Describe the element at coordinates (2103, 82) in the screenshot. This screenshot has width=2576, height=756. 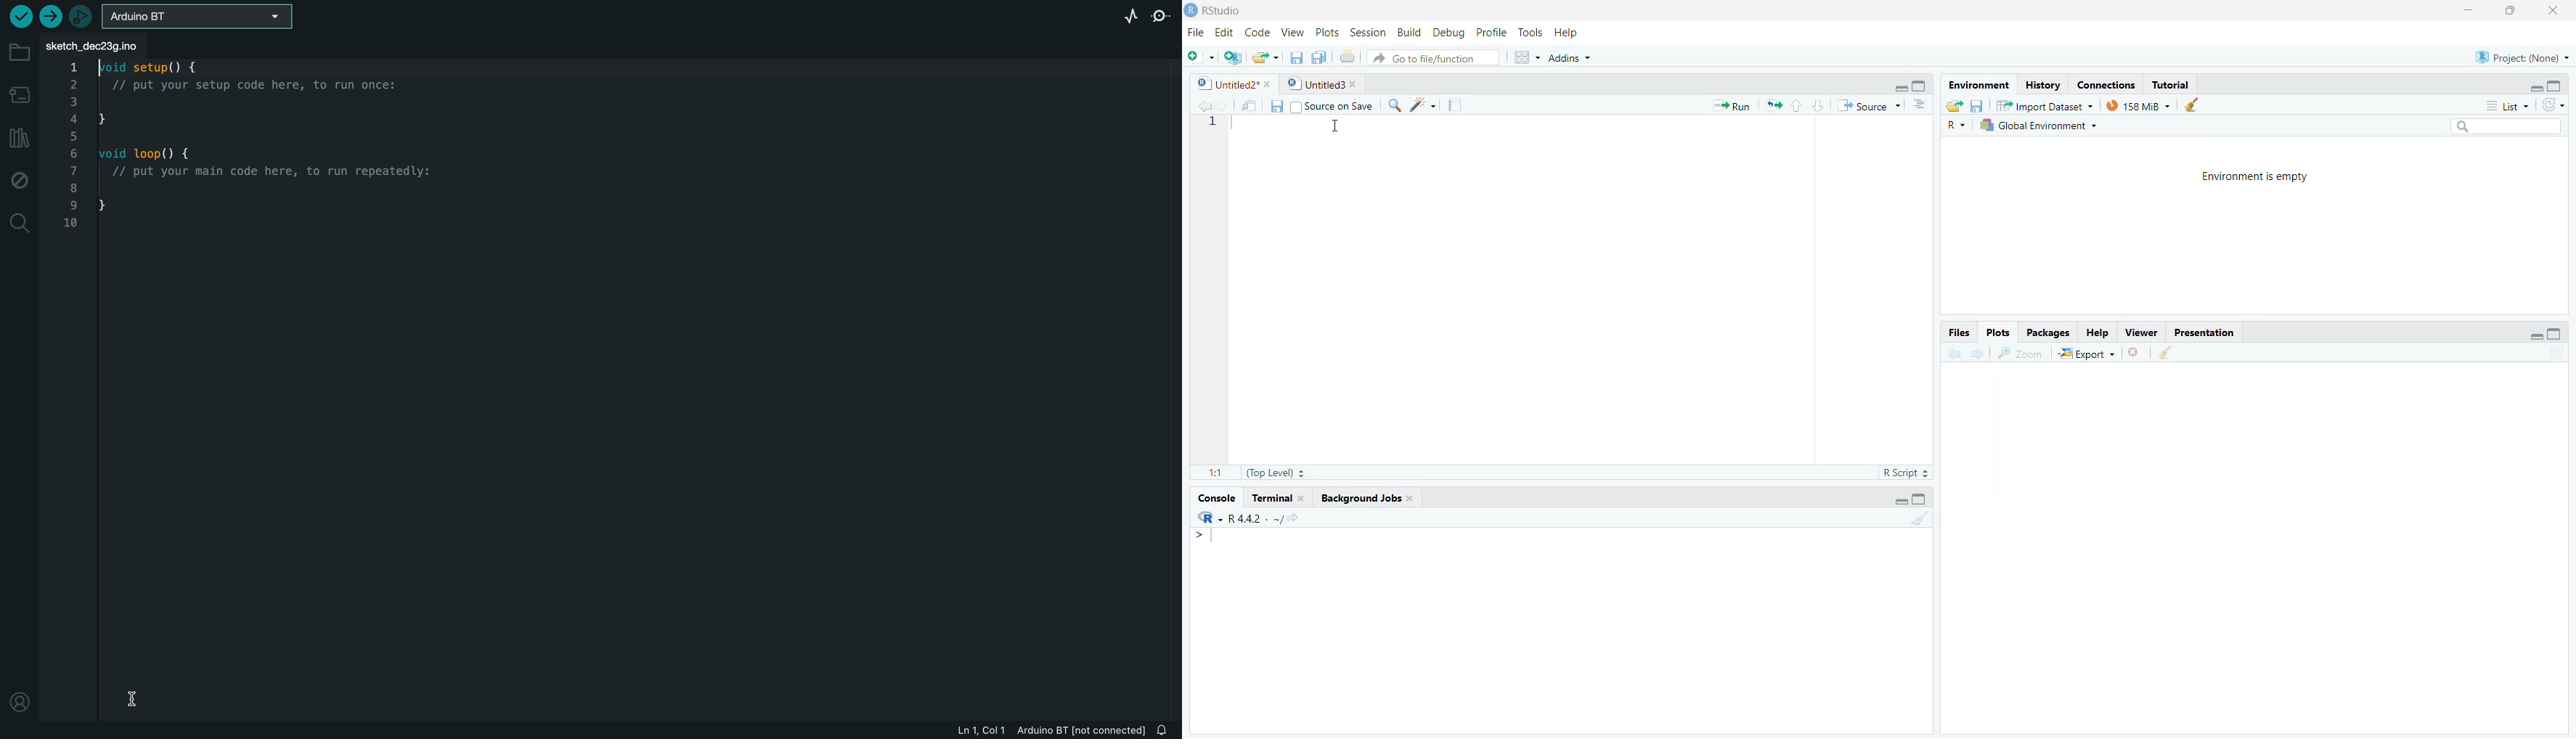
I see `Connections` at that location.